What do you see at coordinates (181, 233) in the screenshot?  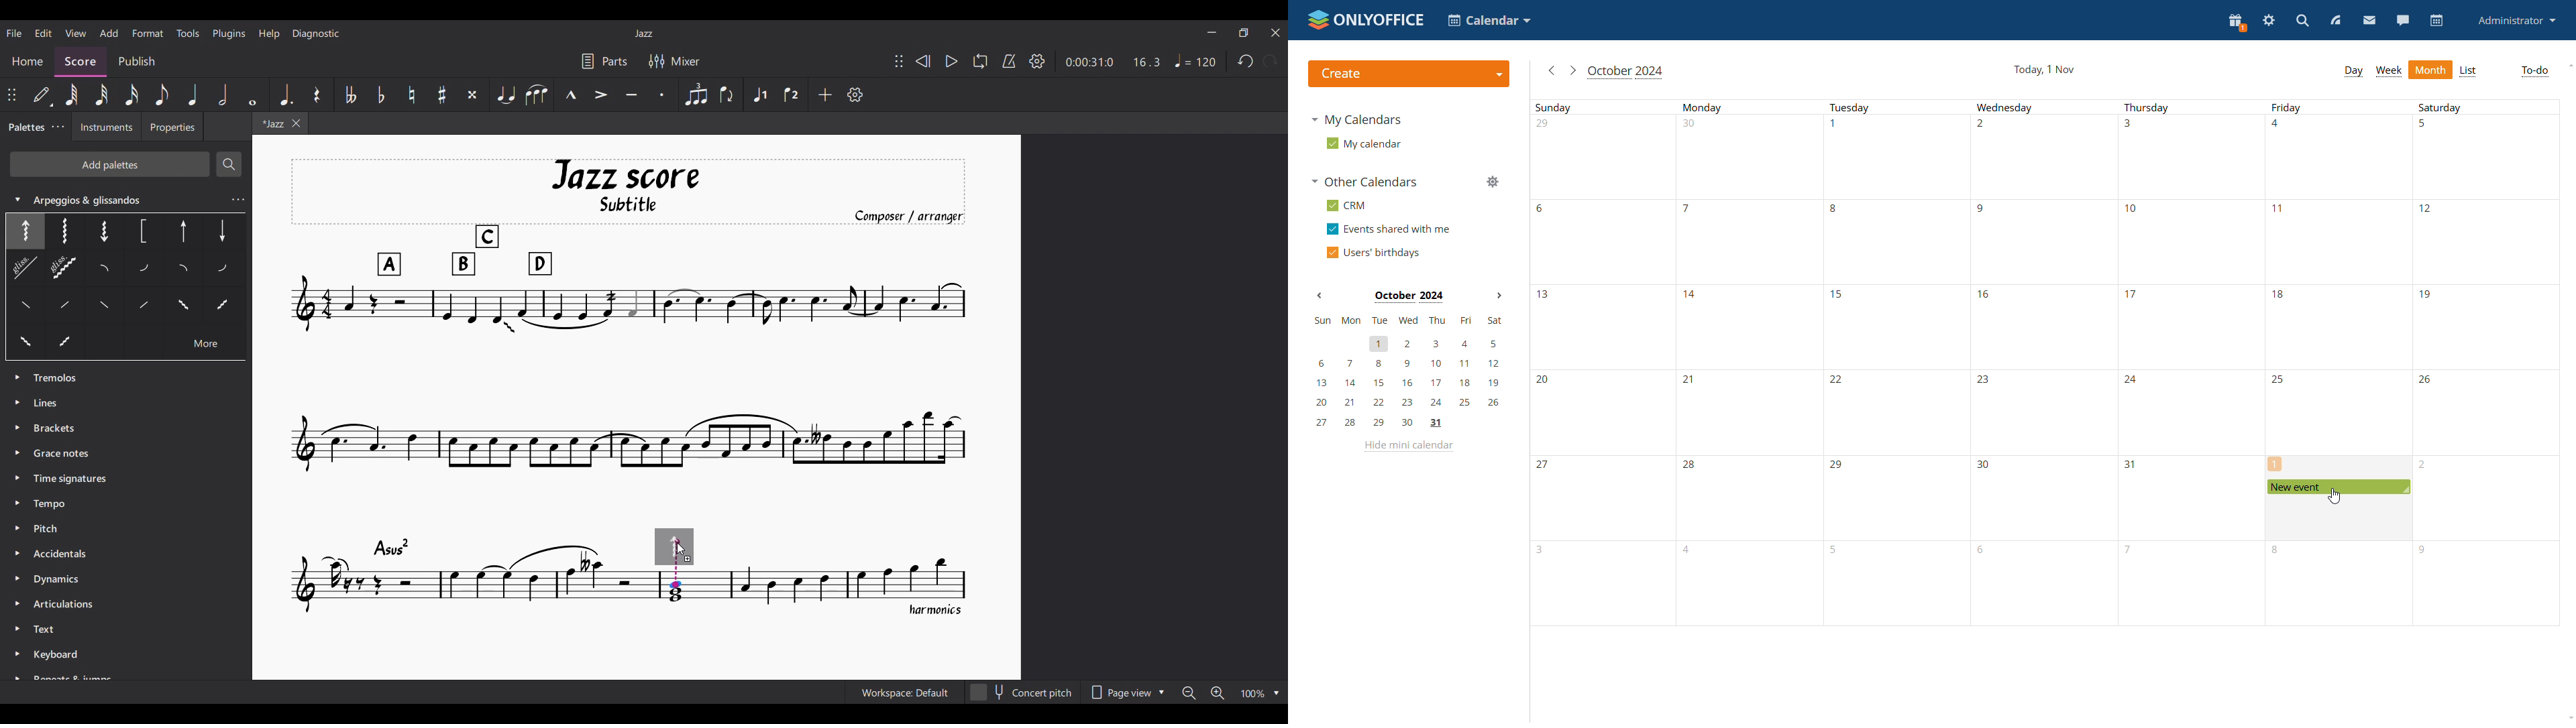 I see `` at bounding box center [181, 233].